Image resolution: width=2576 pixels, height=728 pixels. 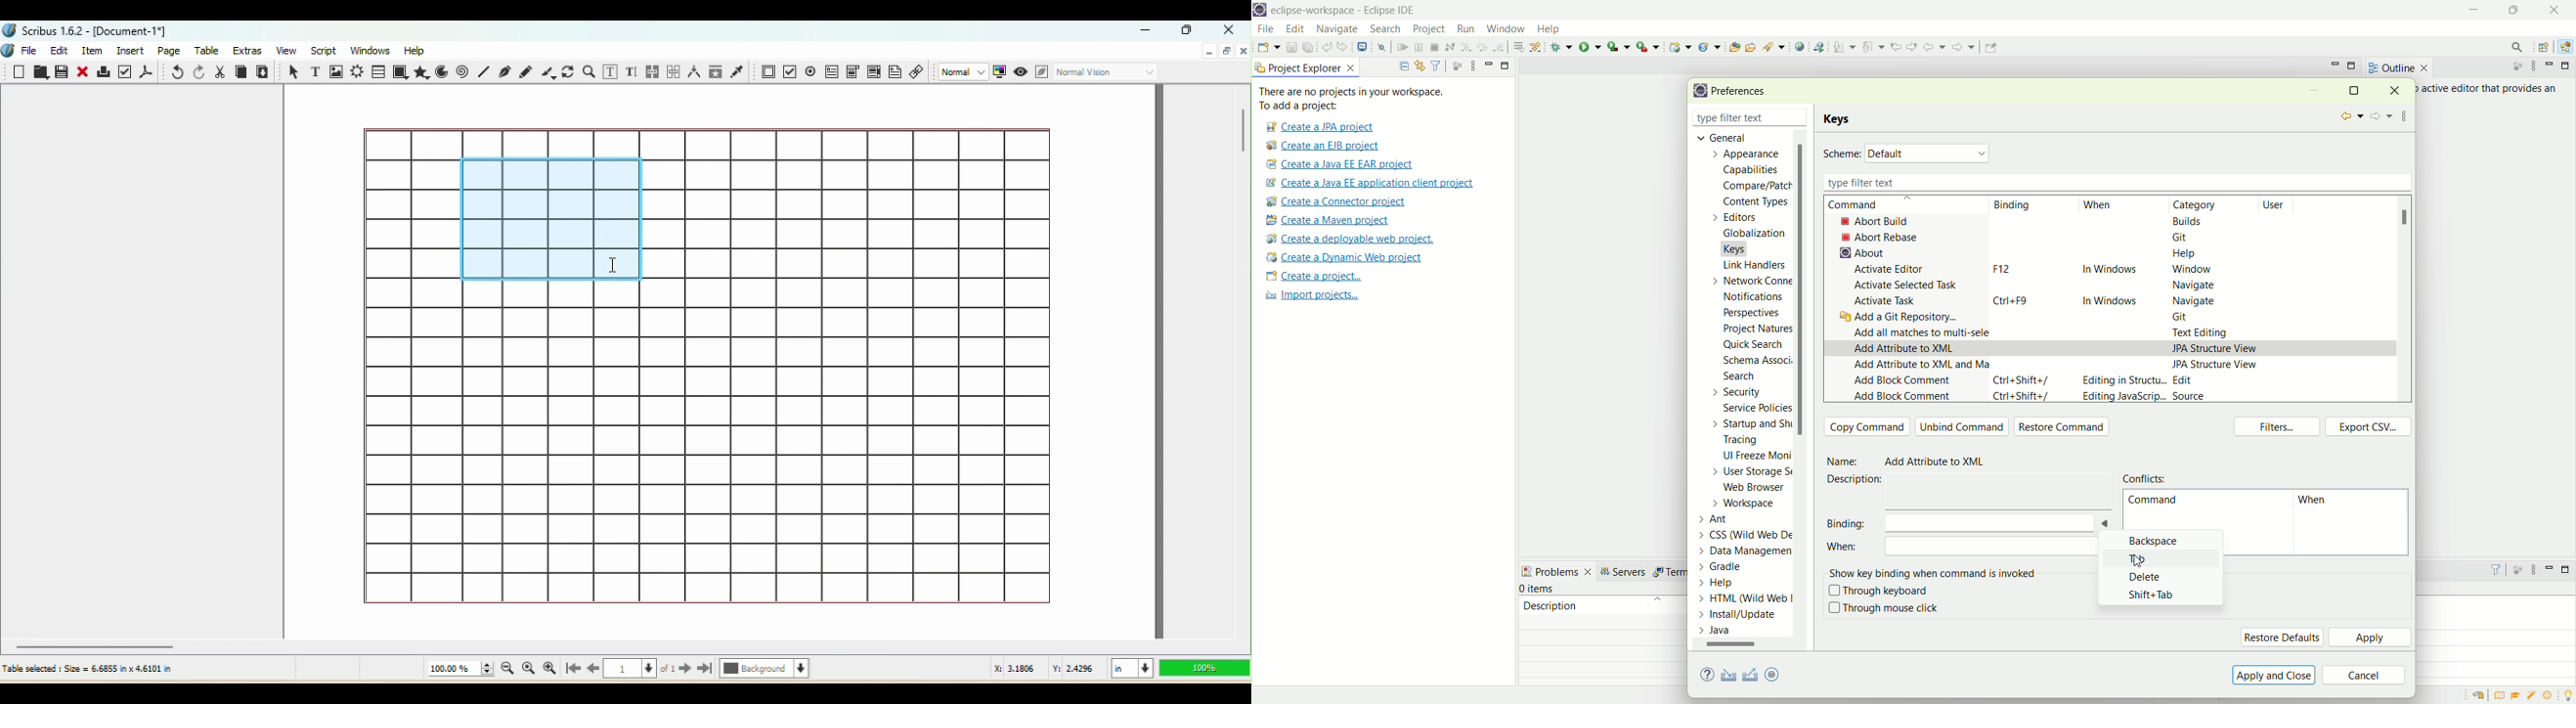 I want to click on Print, so click(x=104, y=73).